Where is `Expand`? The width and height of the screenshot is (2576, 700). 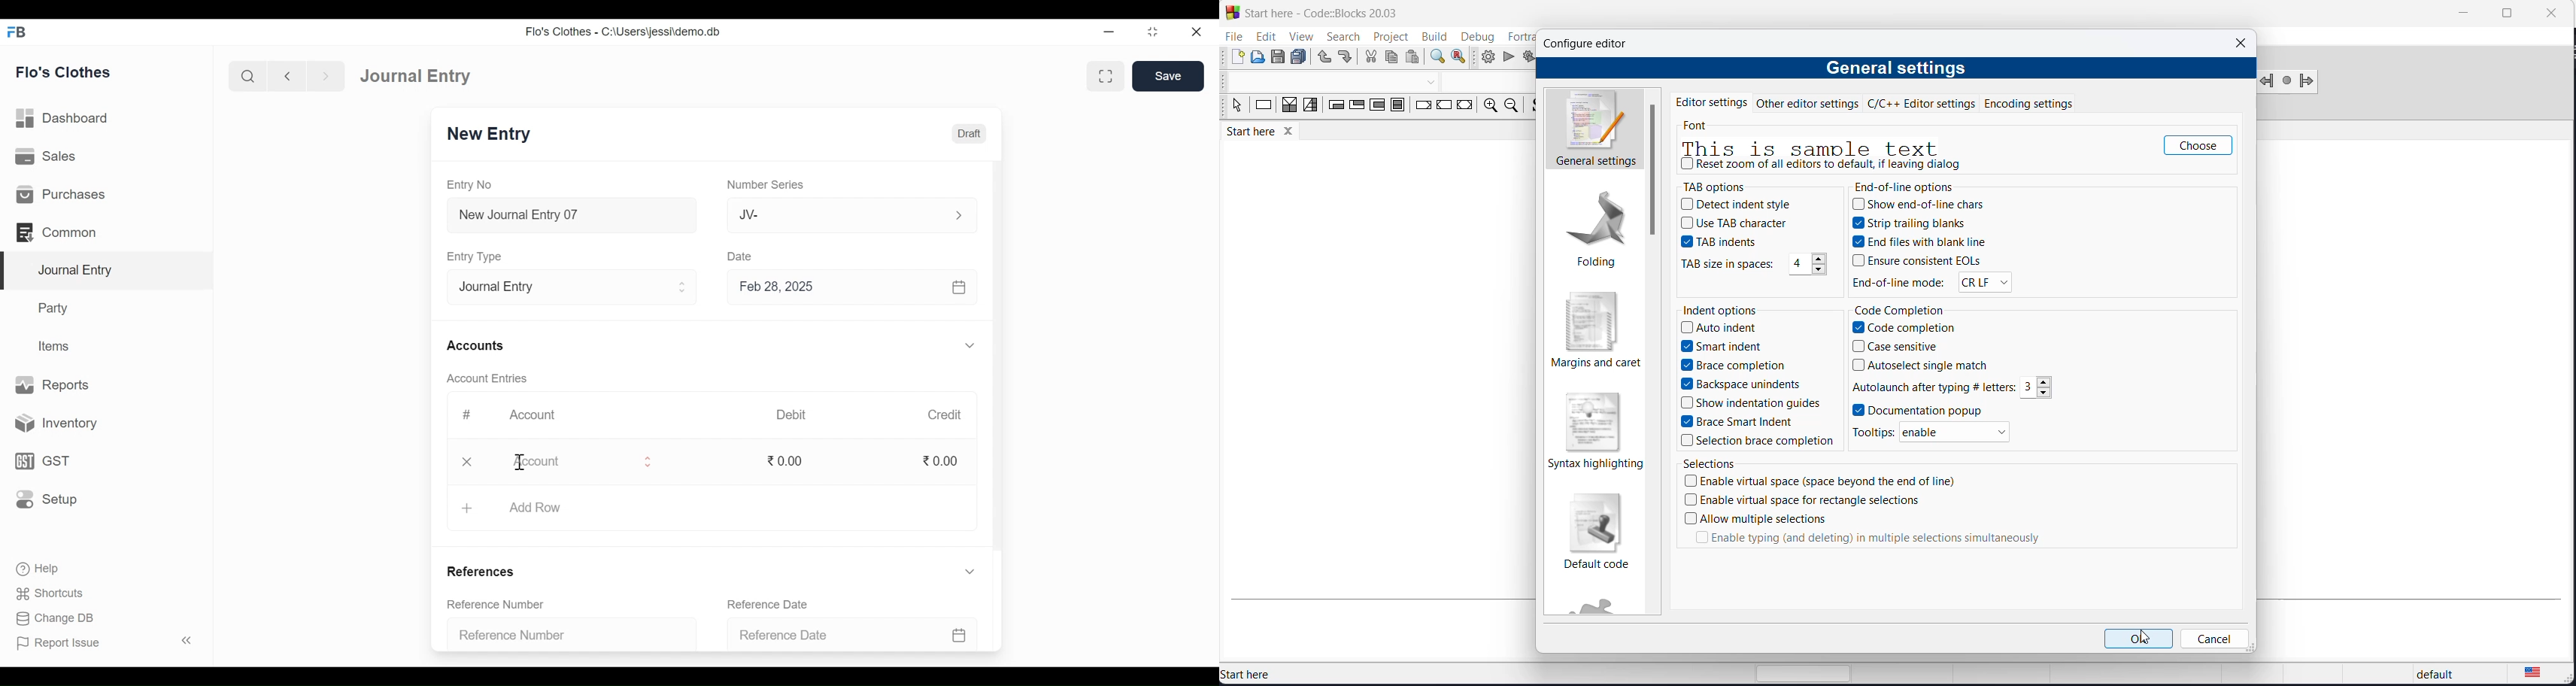 Expand is located at coordinates (648, 464).